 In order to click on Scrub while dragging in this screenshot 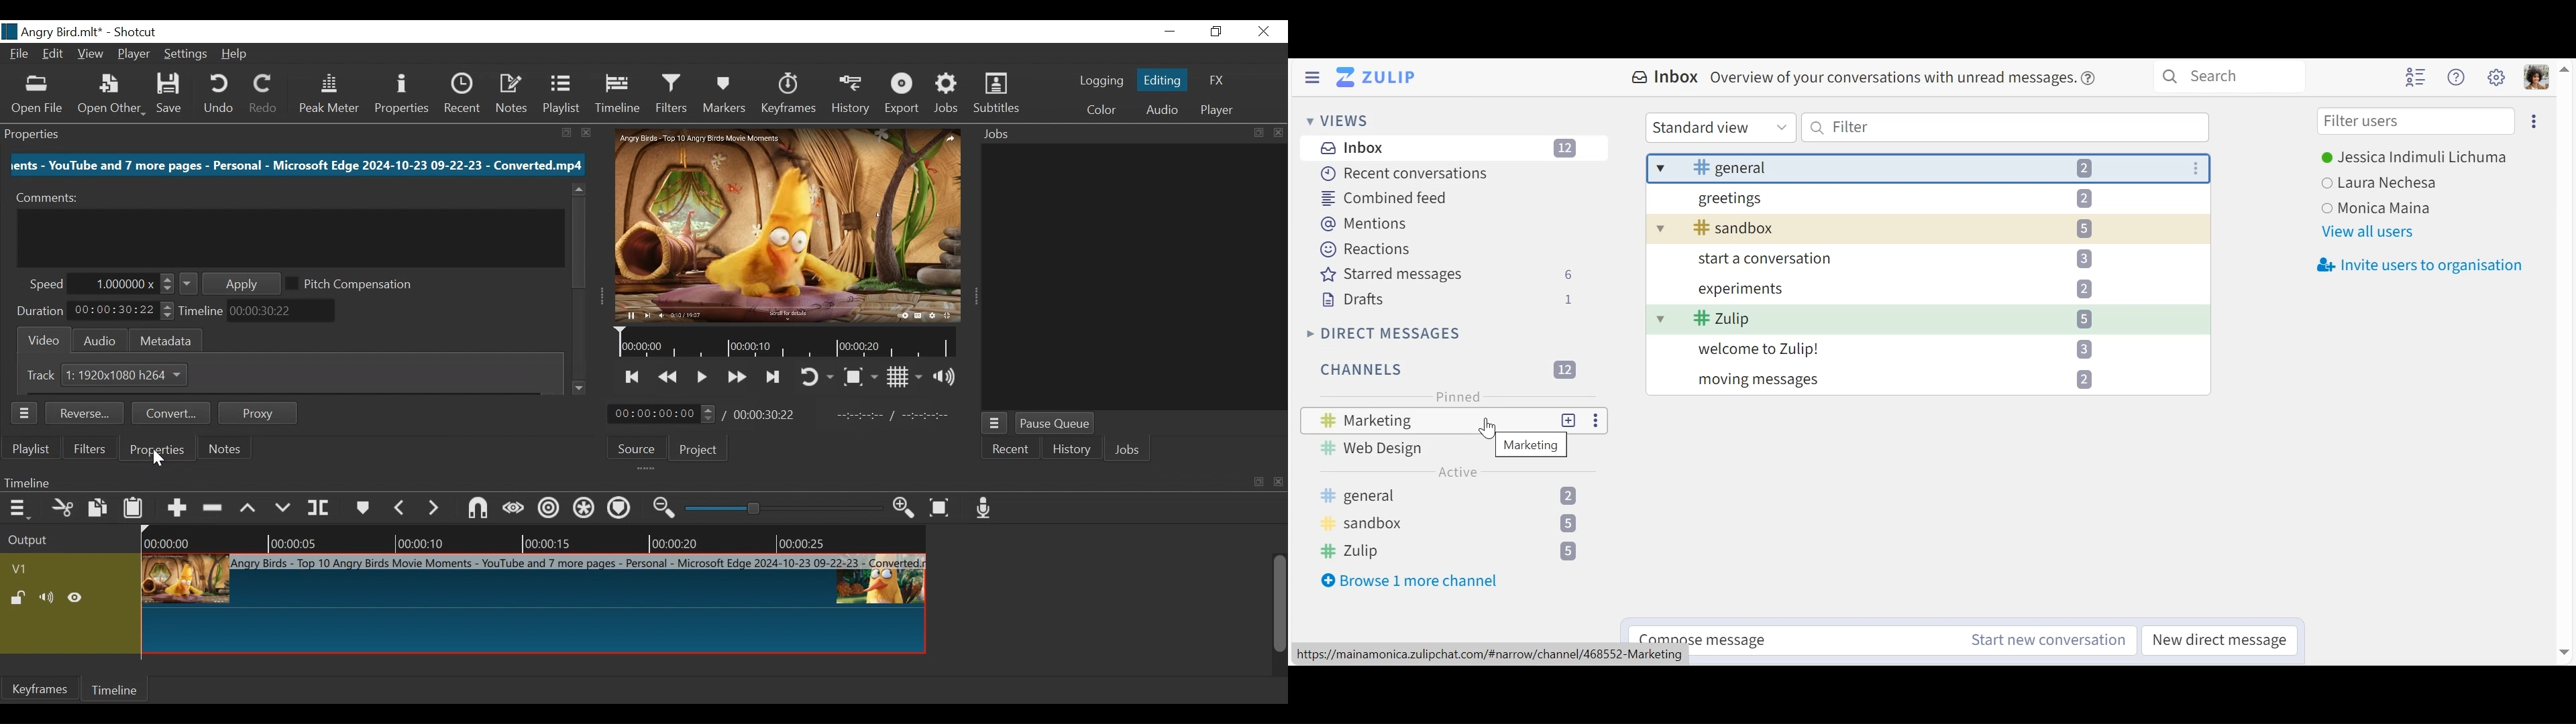, I will do `click(513, 509)`.